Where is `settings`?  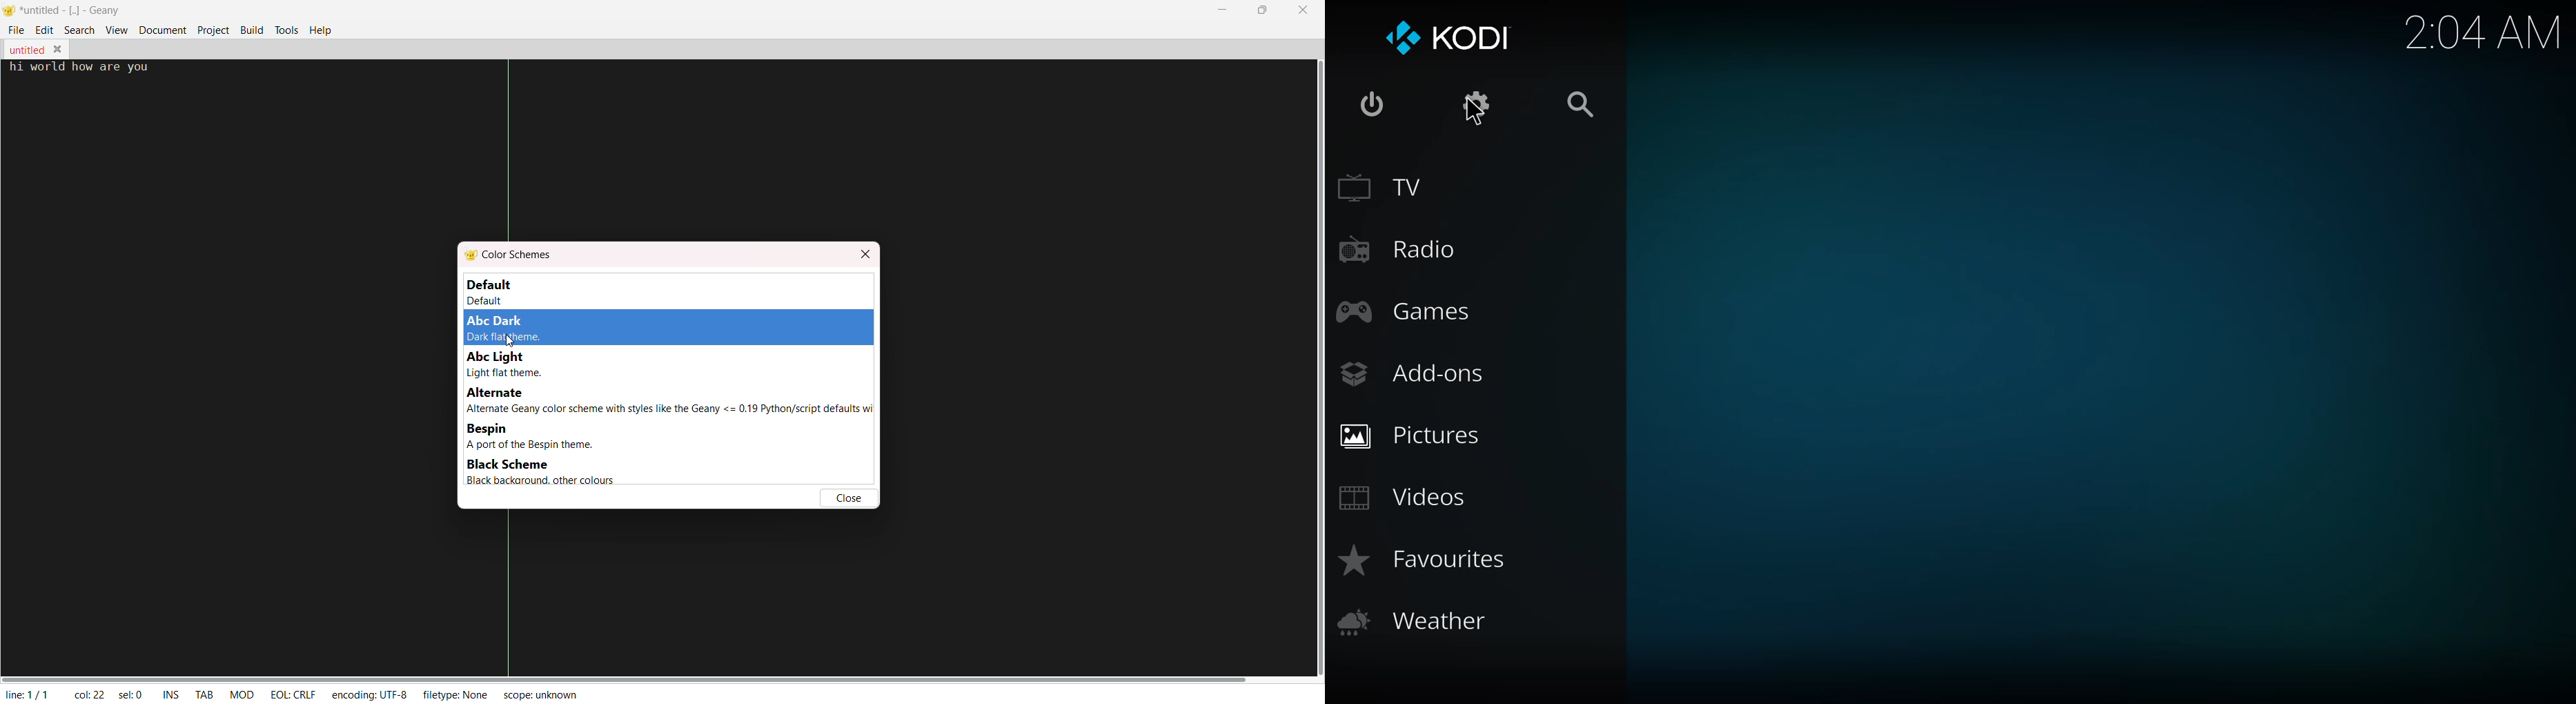
settings is located at coordinates (1475, 104).